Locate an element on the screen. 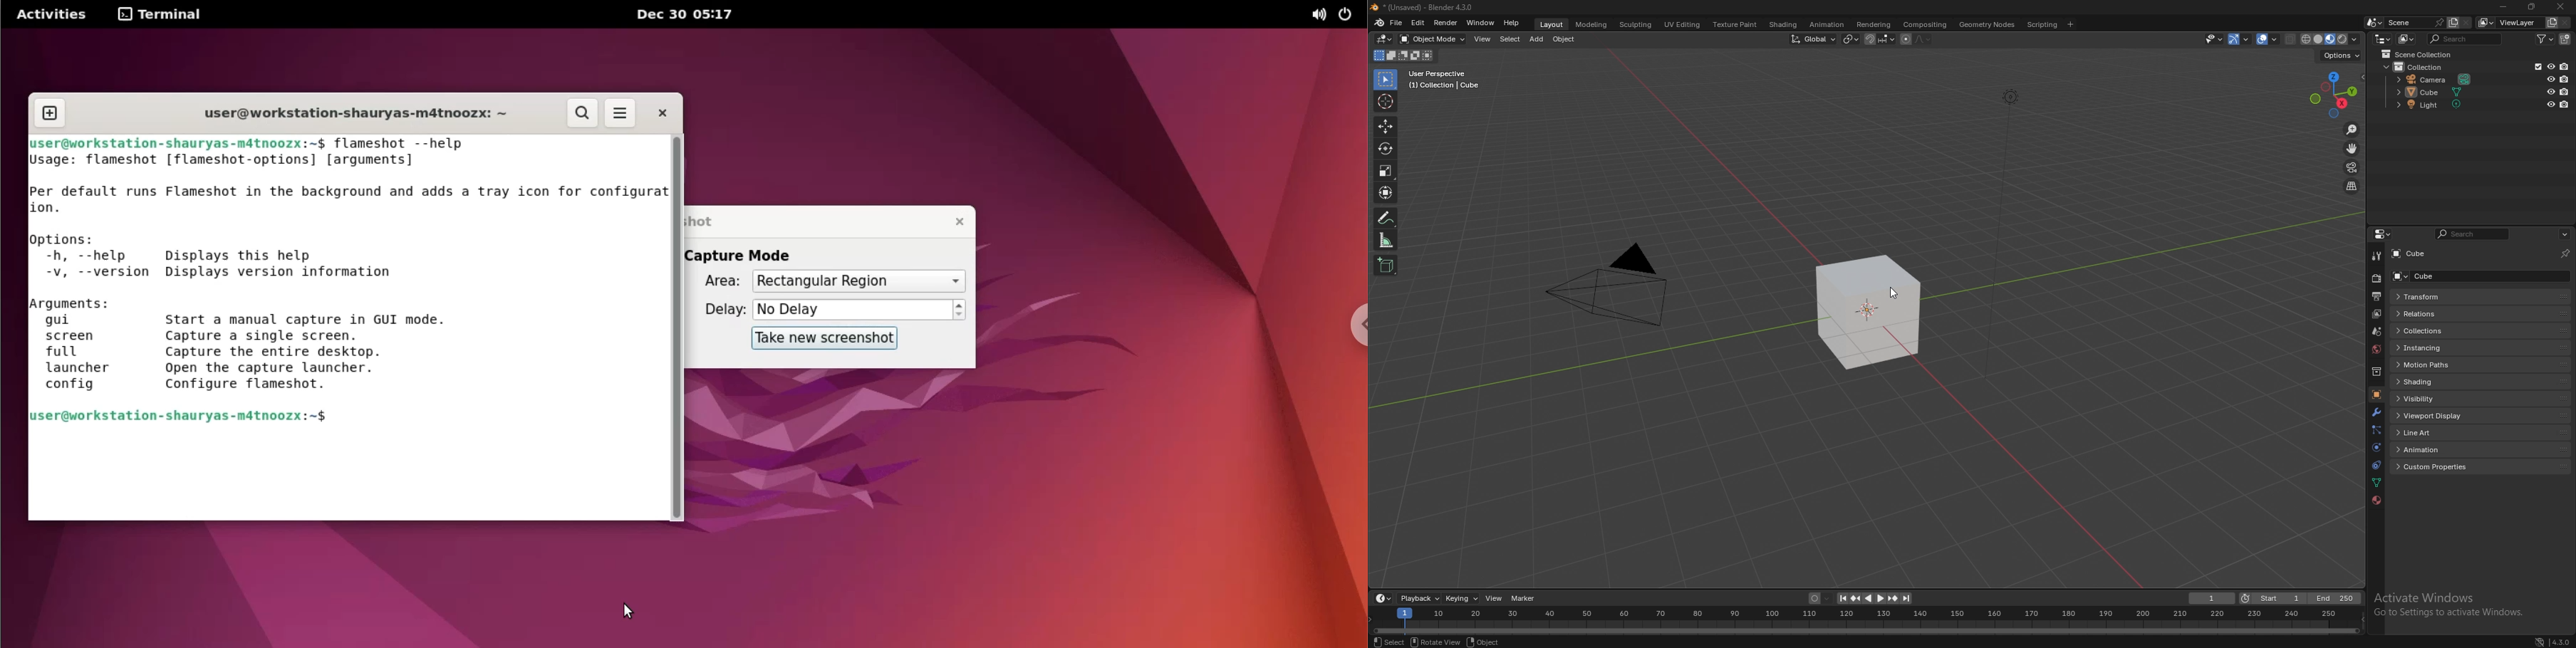  scene is located at coordinates (2376, 332).